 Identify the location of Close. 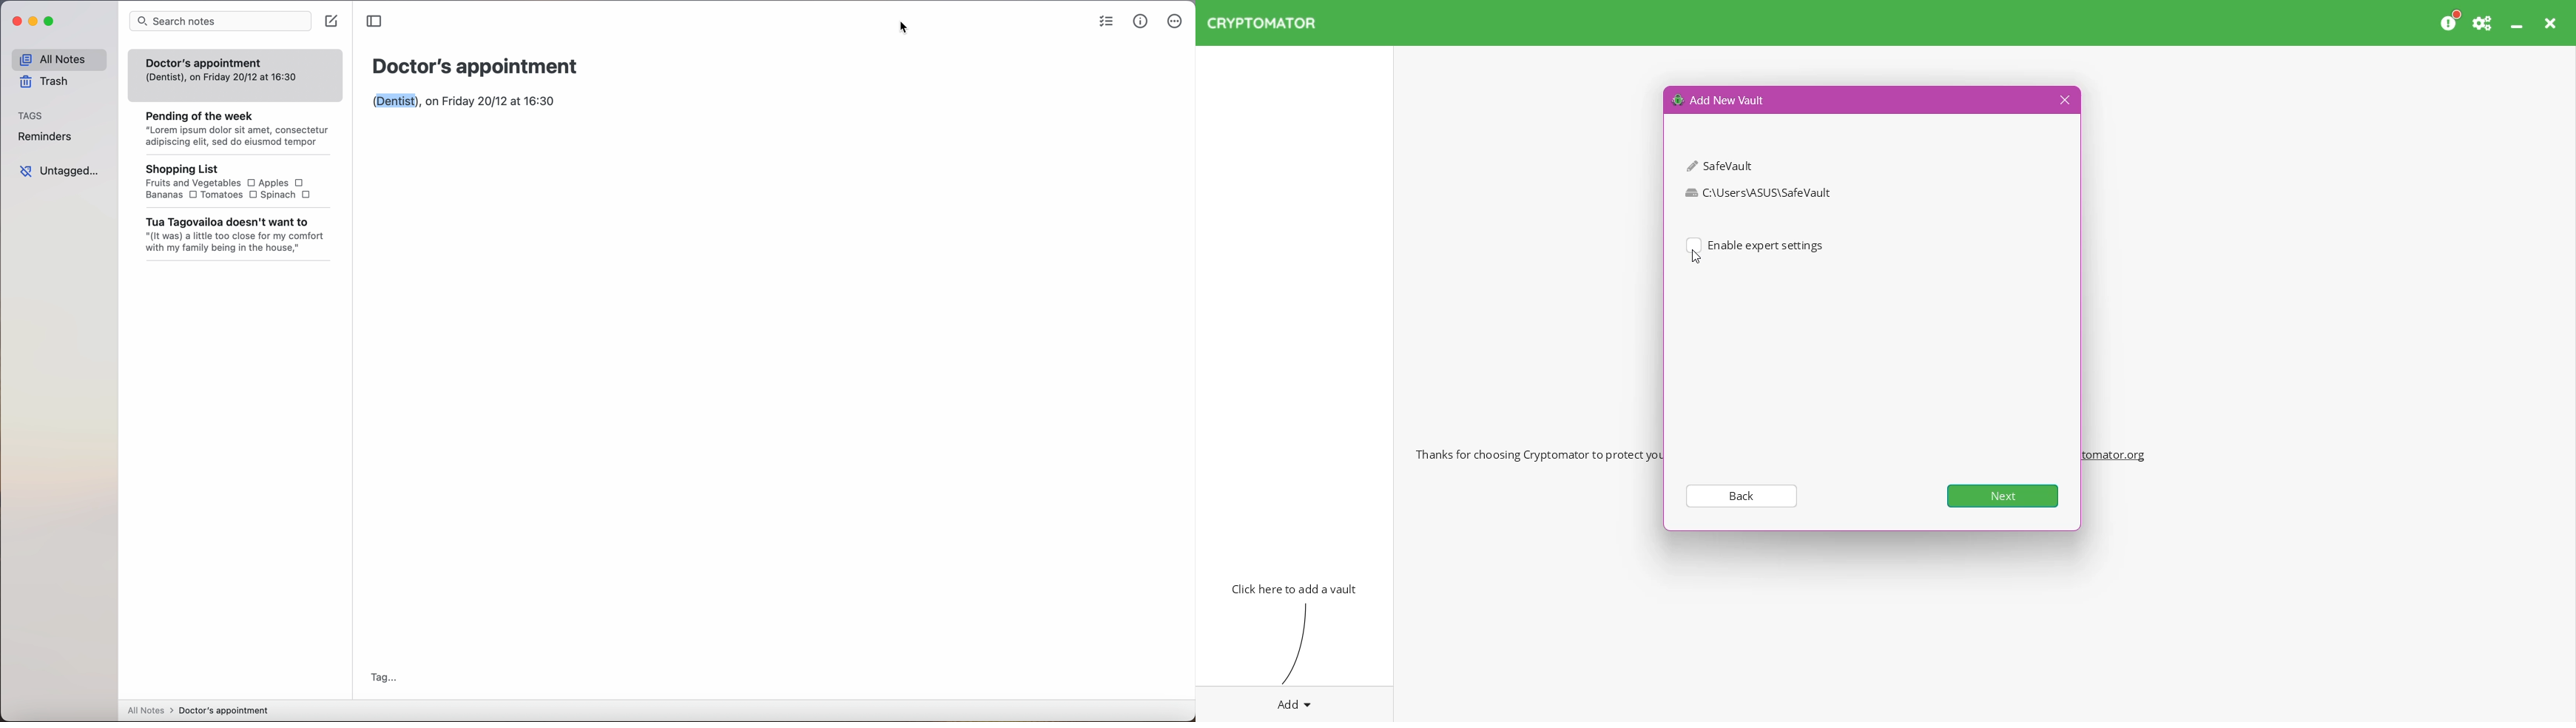
(2063, 101).